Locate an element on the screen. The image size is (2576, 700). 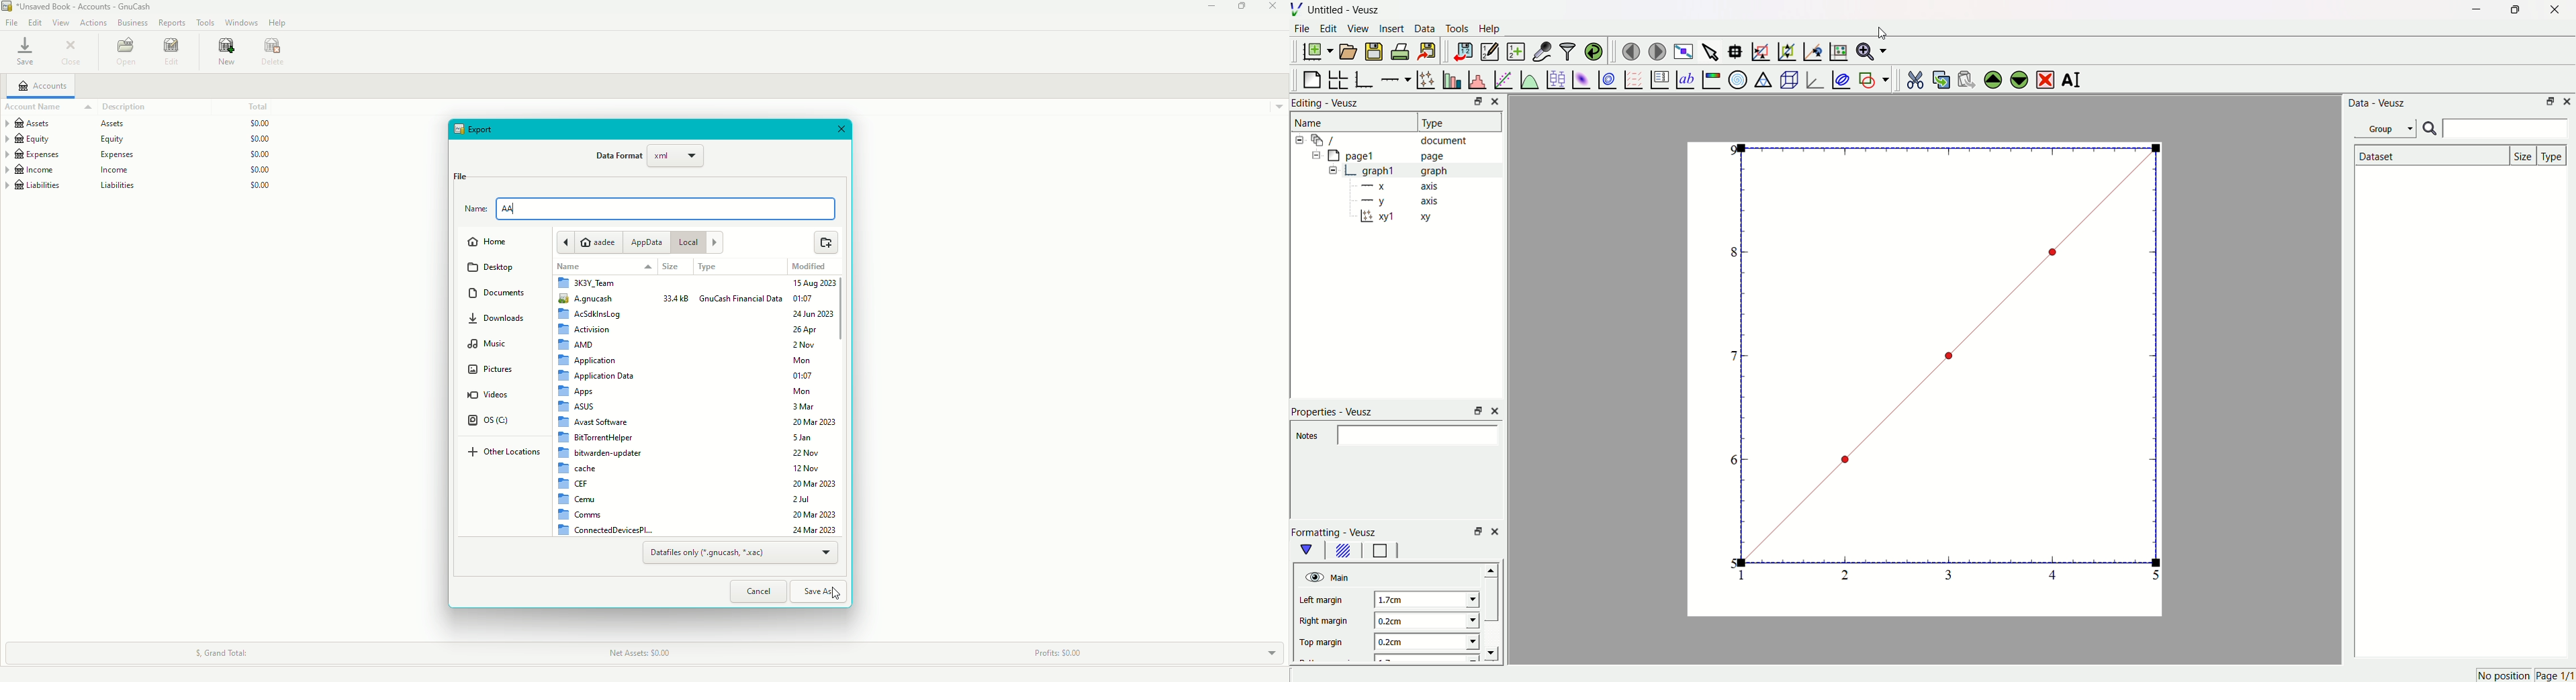
Type is located at coordinates (711, 268).